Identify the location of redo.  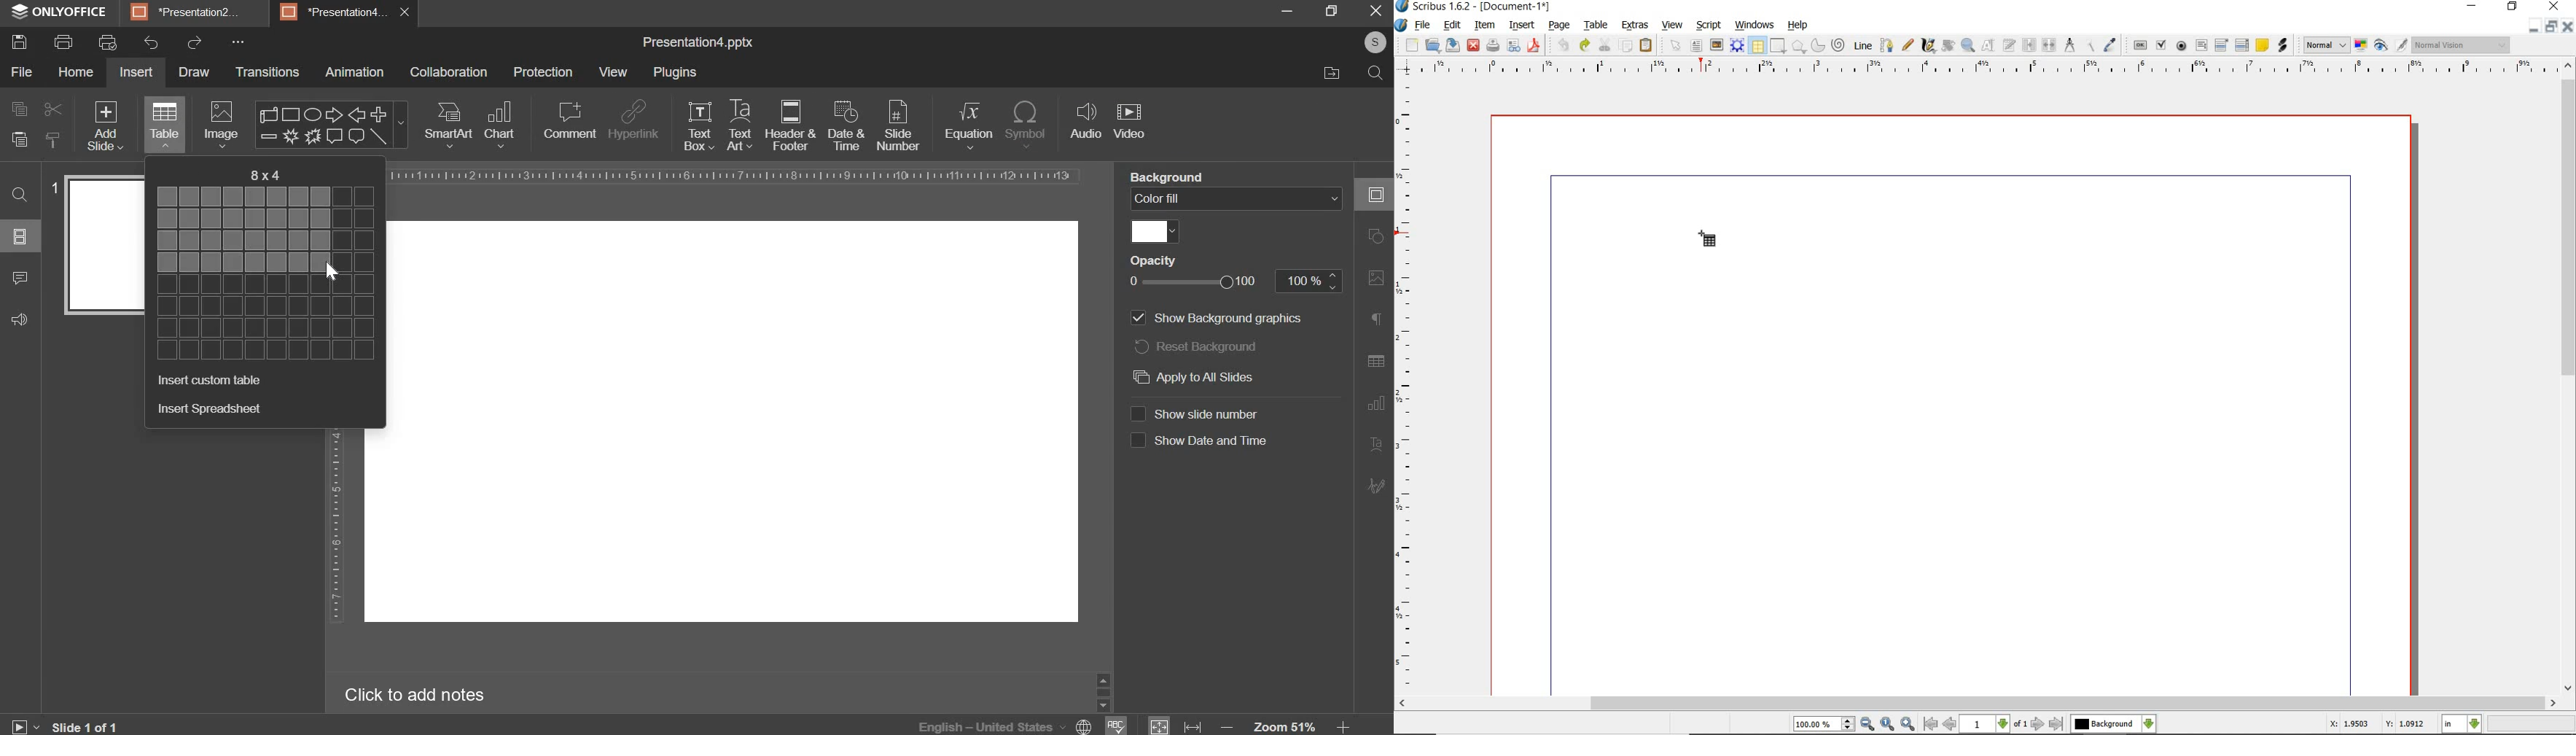
(1584, 44).